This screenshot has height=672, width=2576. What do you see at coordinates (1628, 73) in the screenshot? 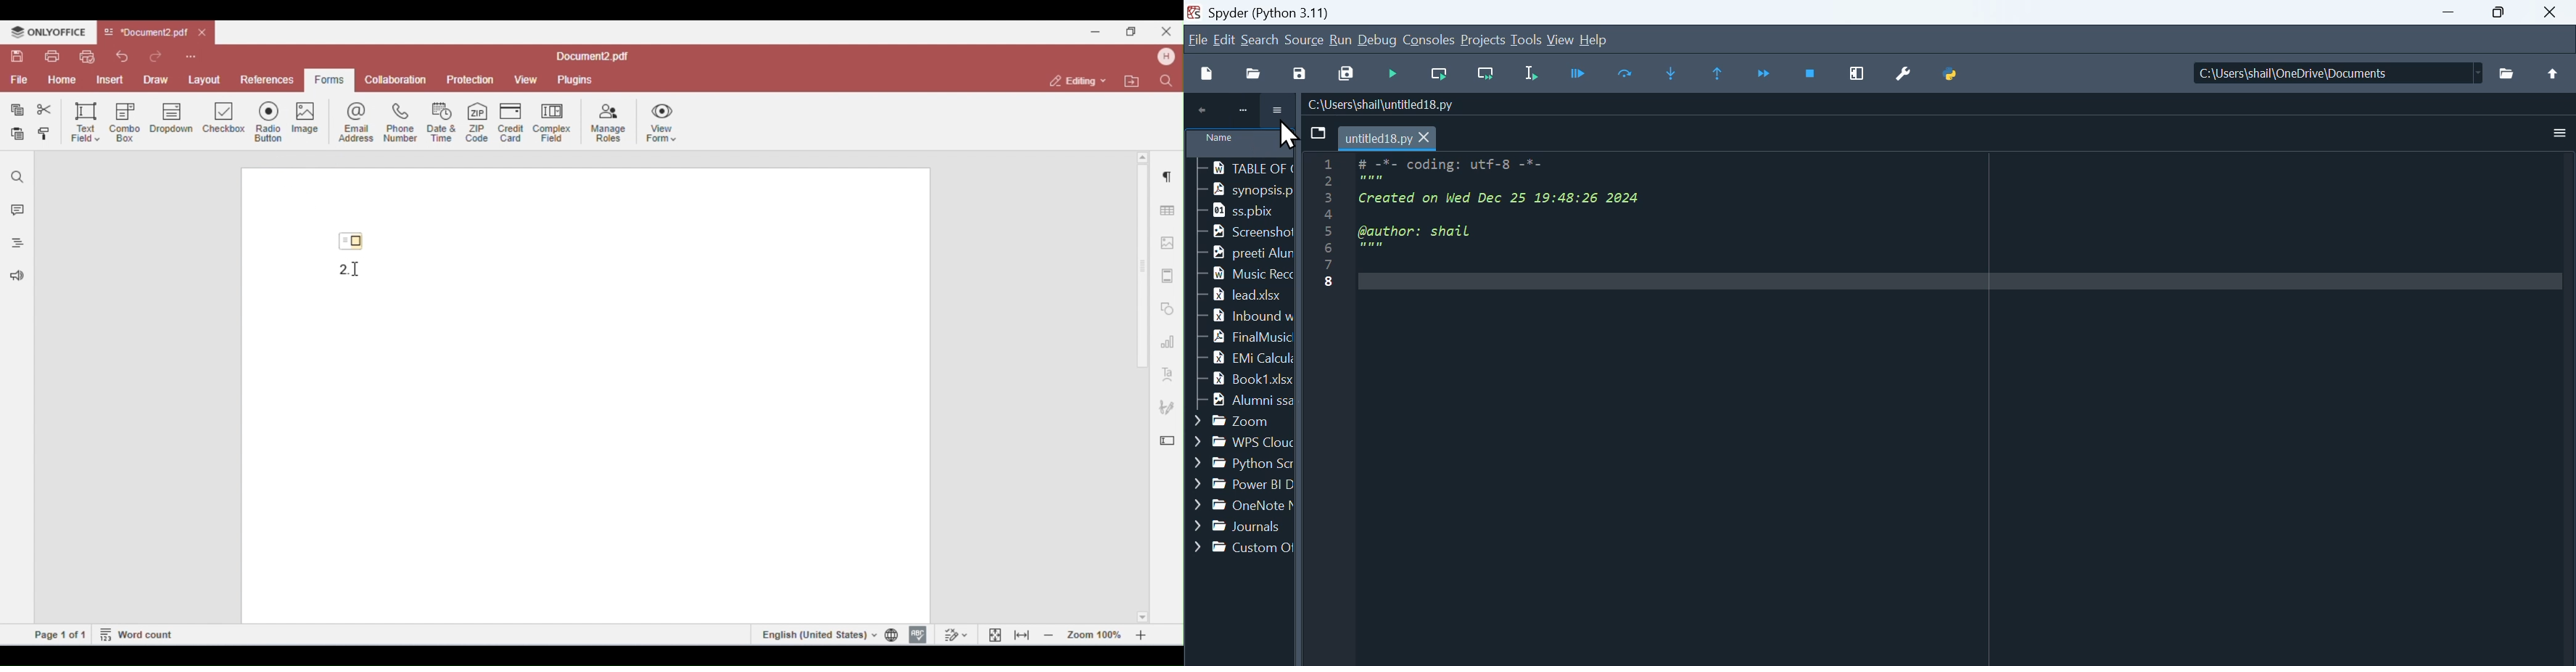
I see `Run current line` at bounding box center [1628, 73].